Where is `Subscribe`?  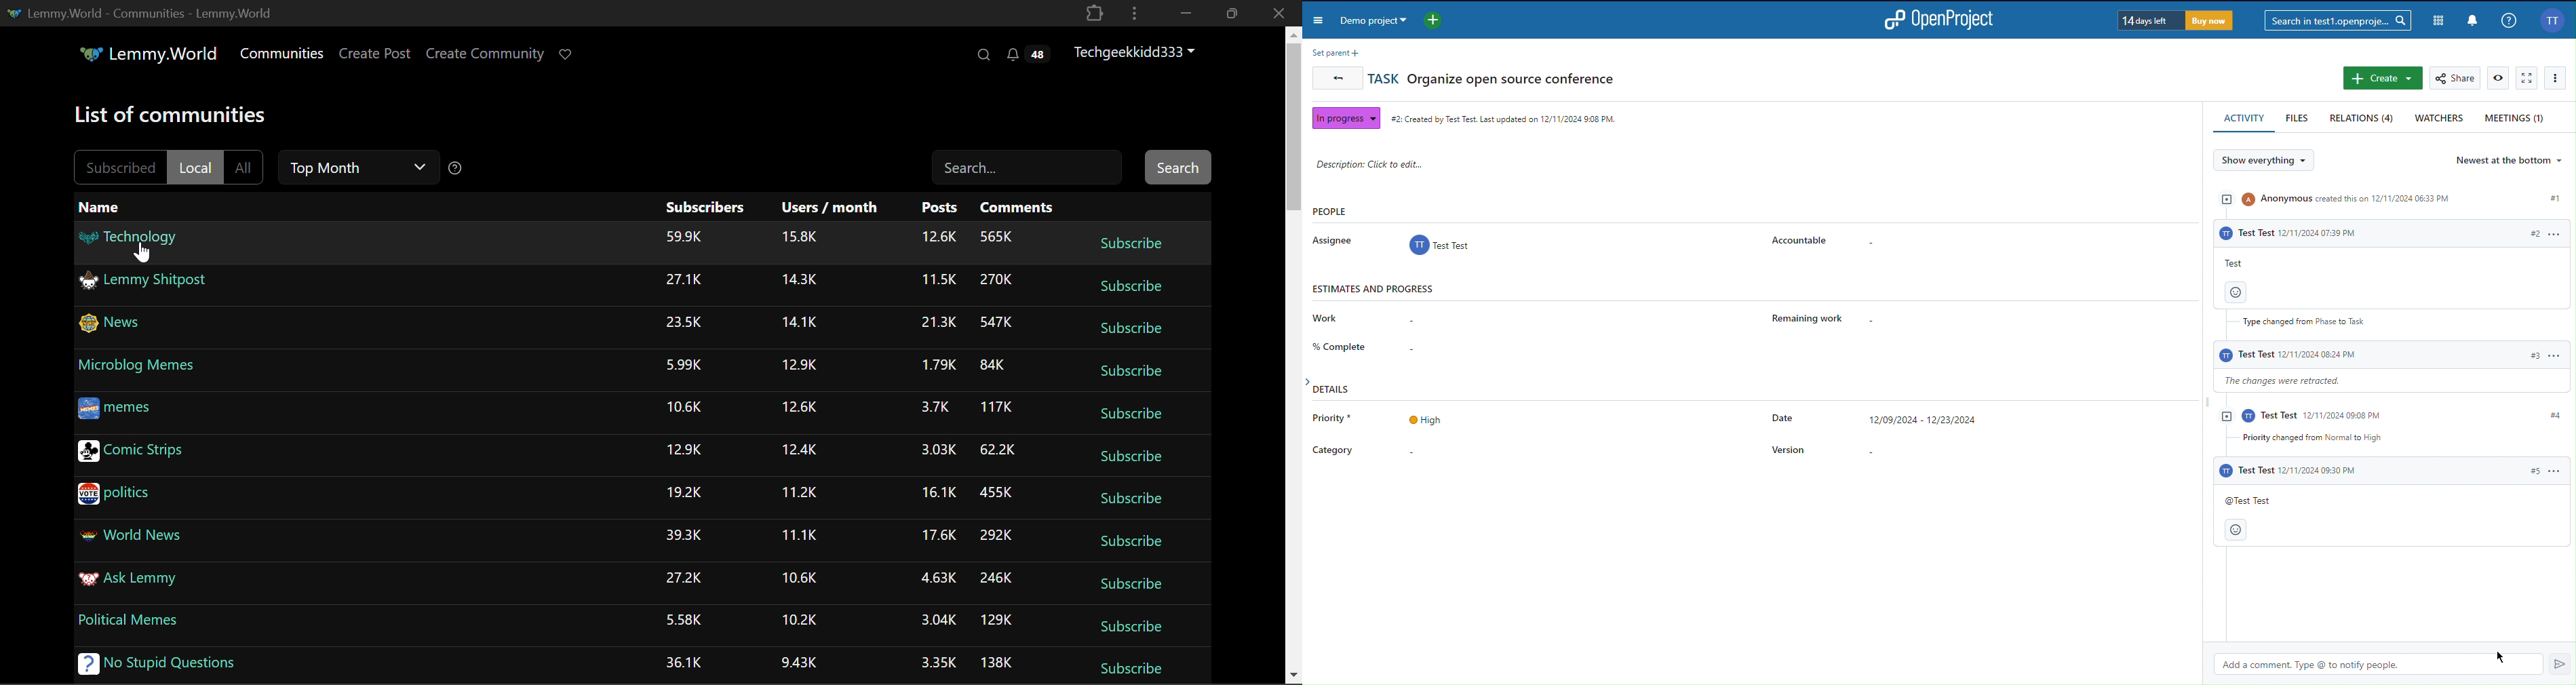
Subscribe is located at coordinates (1133, 628).